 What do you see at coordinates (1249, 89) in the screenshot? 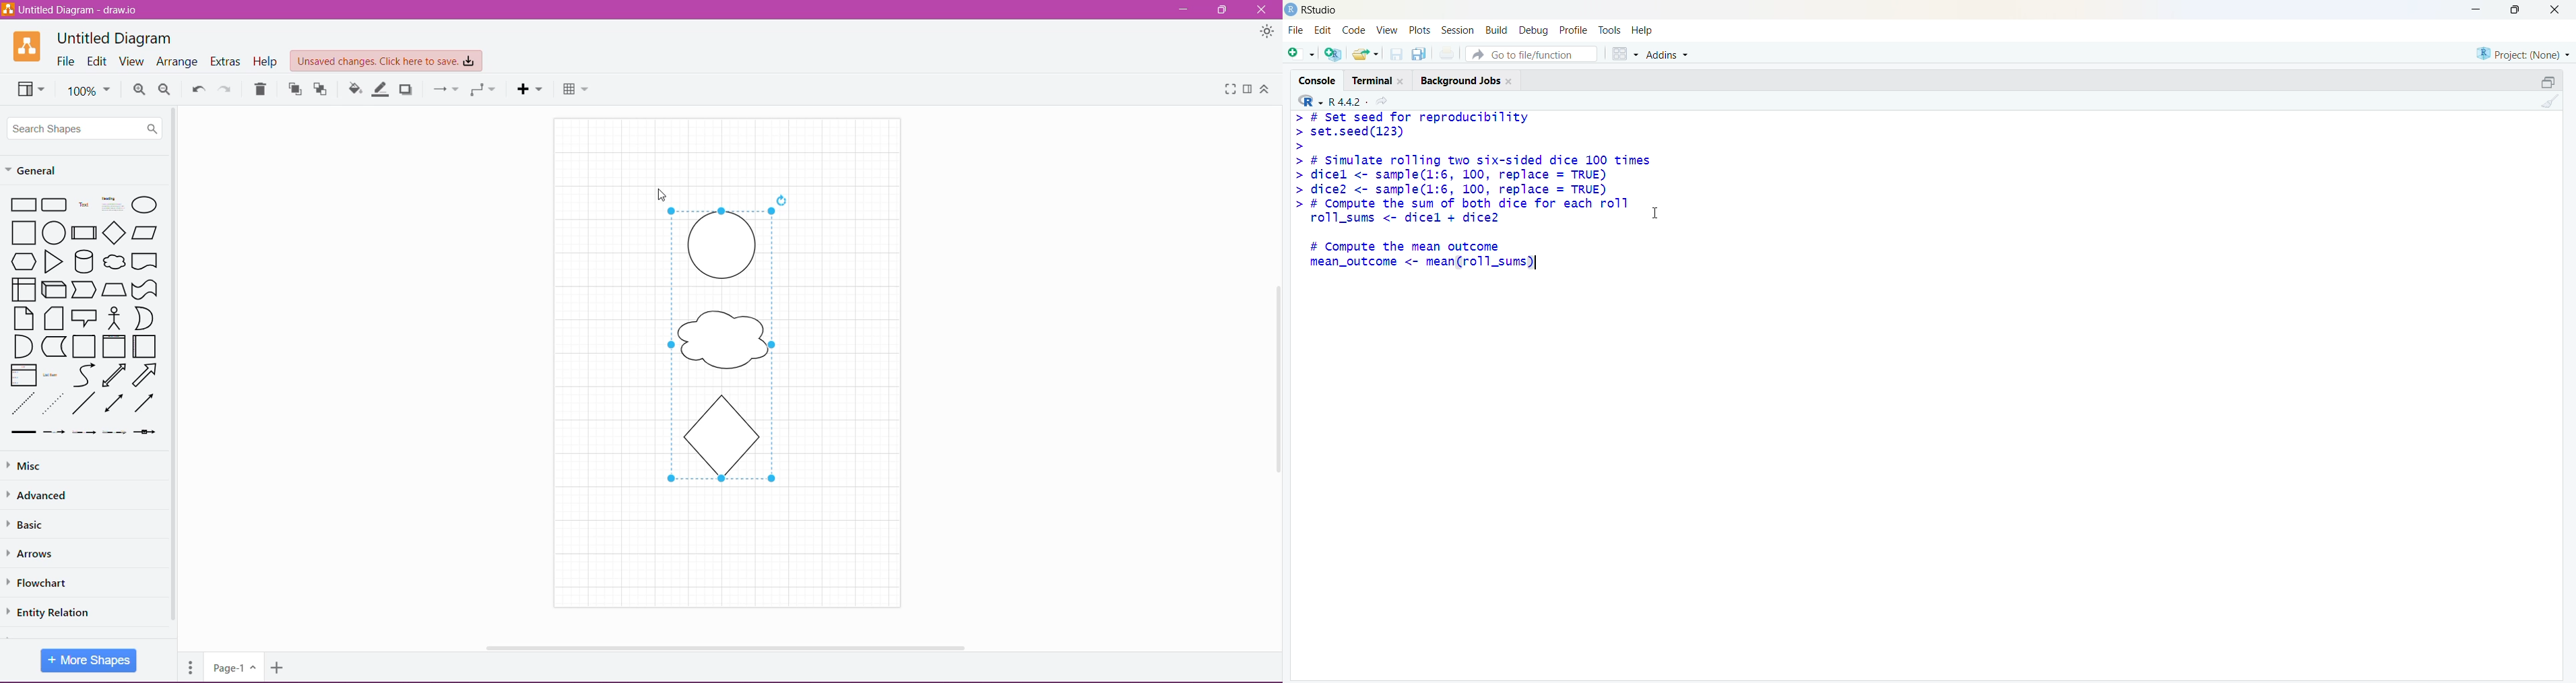
I see `Format` at bounding box center [1249, 89].